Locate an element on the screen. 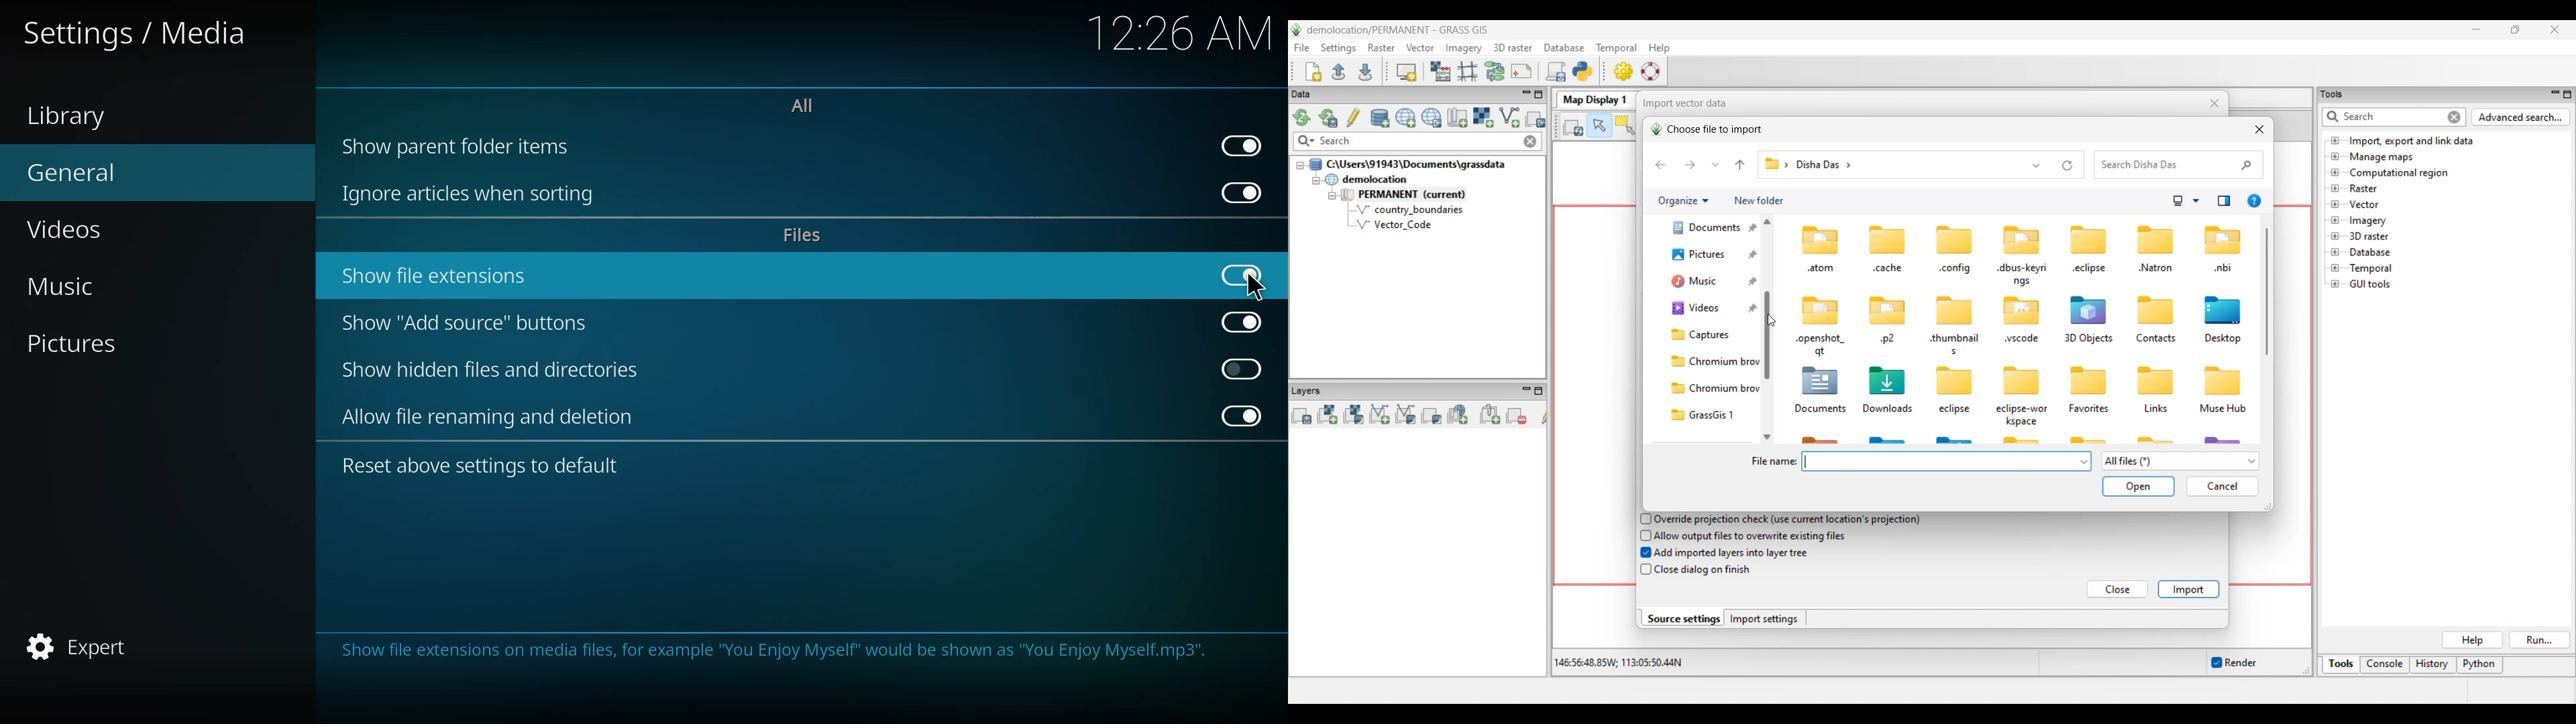 The width and height of the screenshot is (2576, 728). enabled is located at coordinates (1244, 417).